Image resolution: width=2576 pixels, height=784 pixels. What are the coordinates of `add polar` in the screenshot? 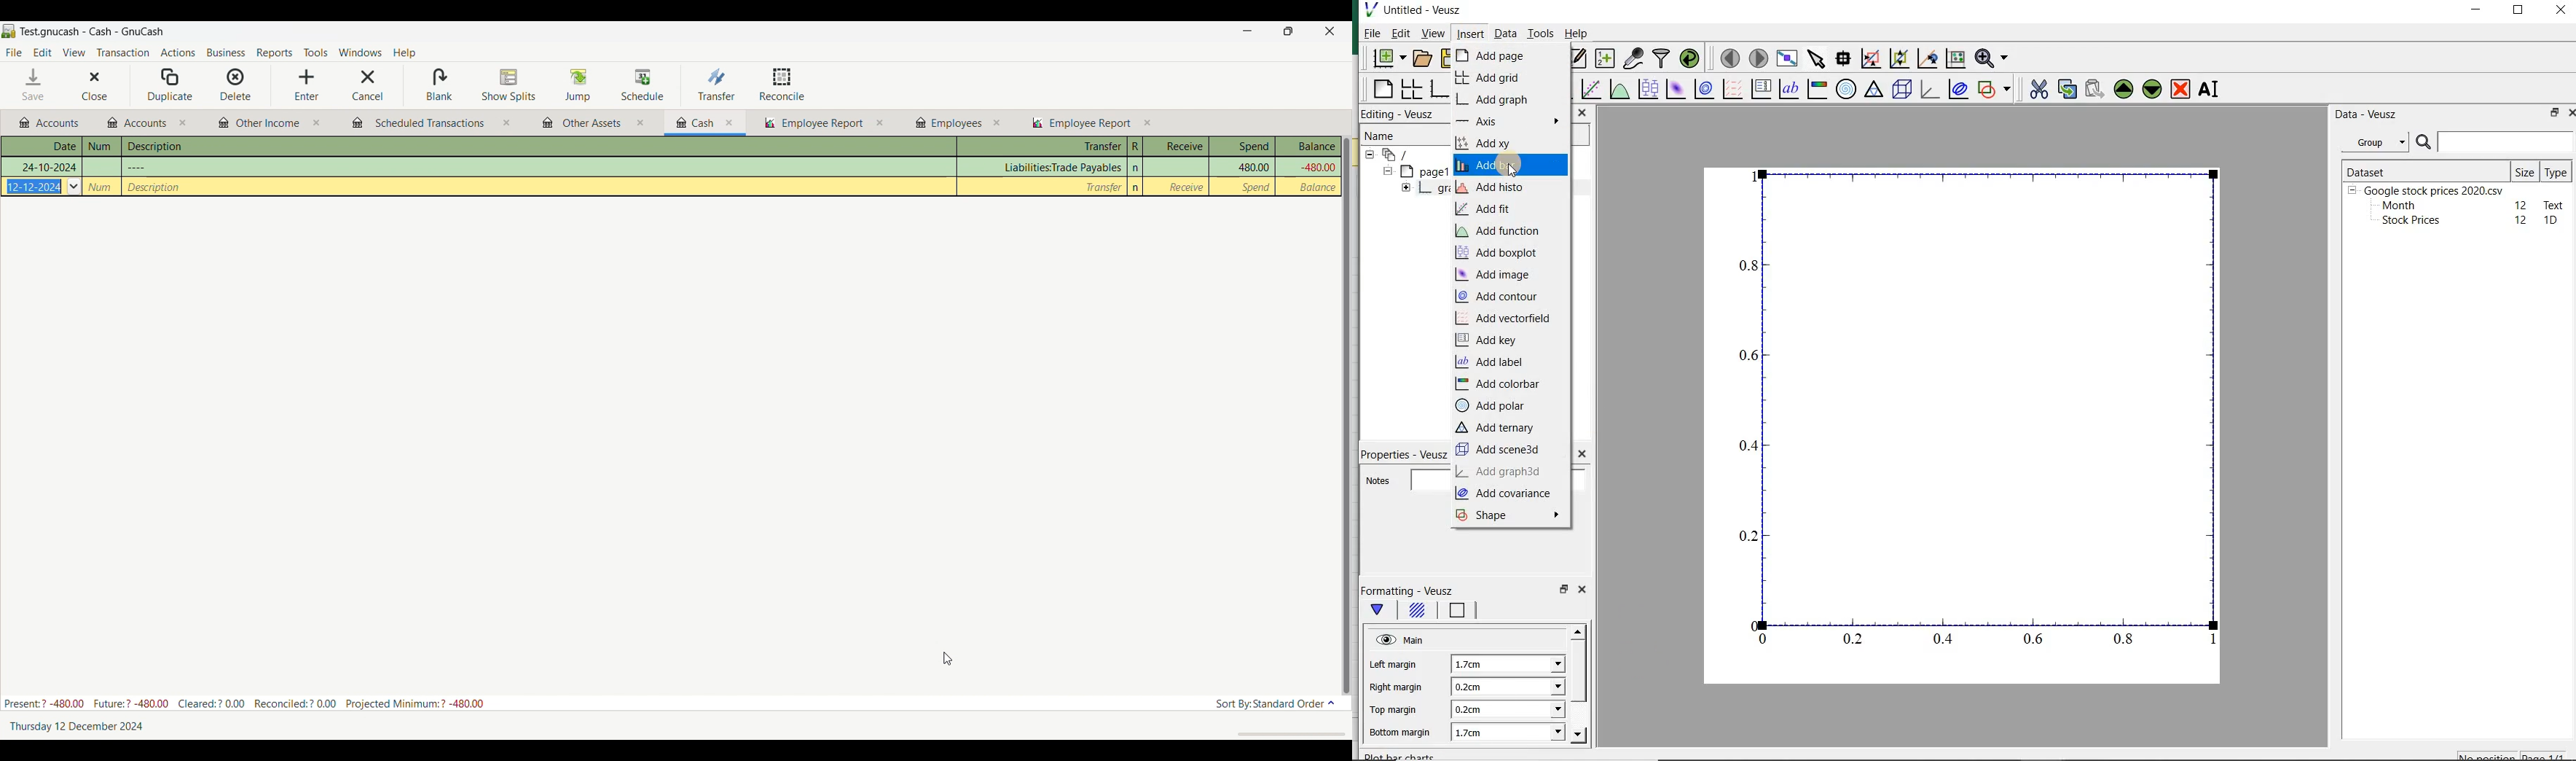 It's located at (1493, 407).